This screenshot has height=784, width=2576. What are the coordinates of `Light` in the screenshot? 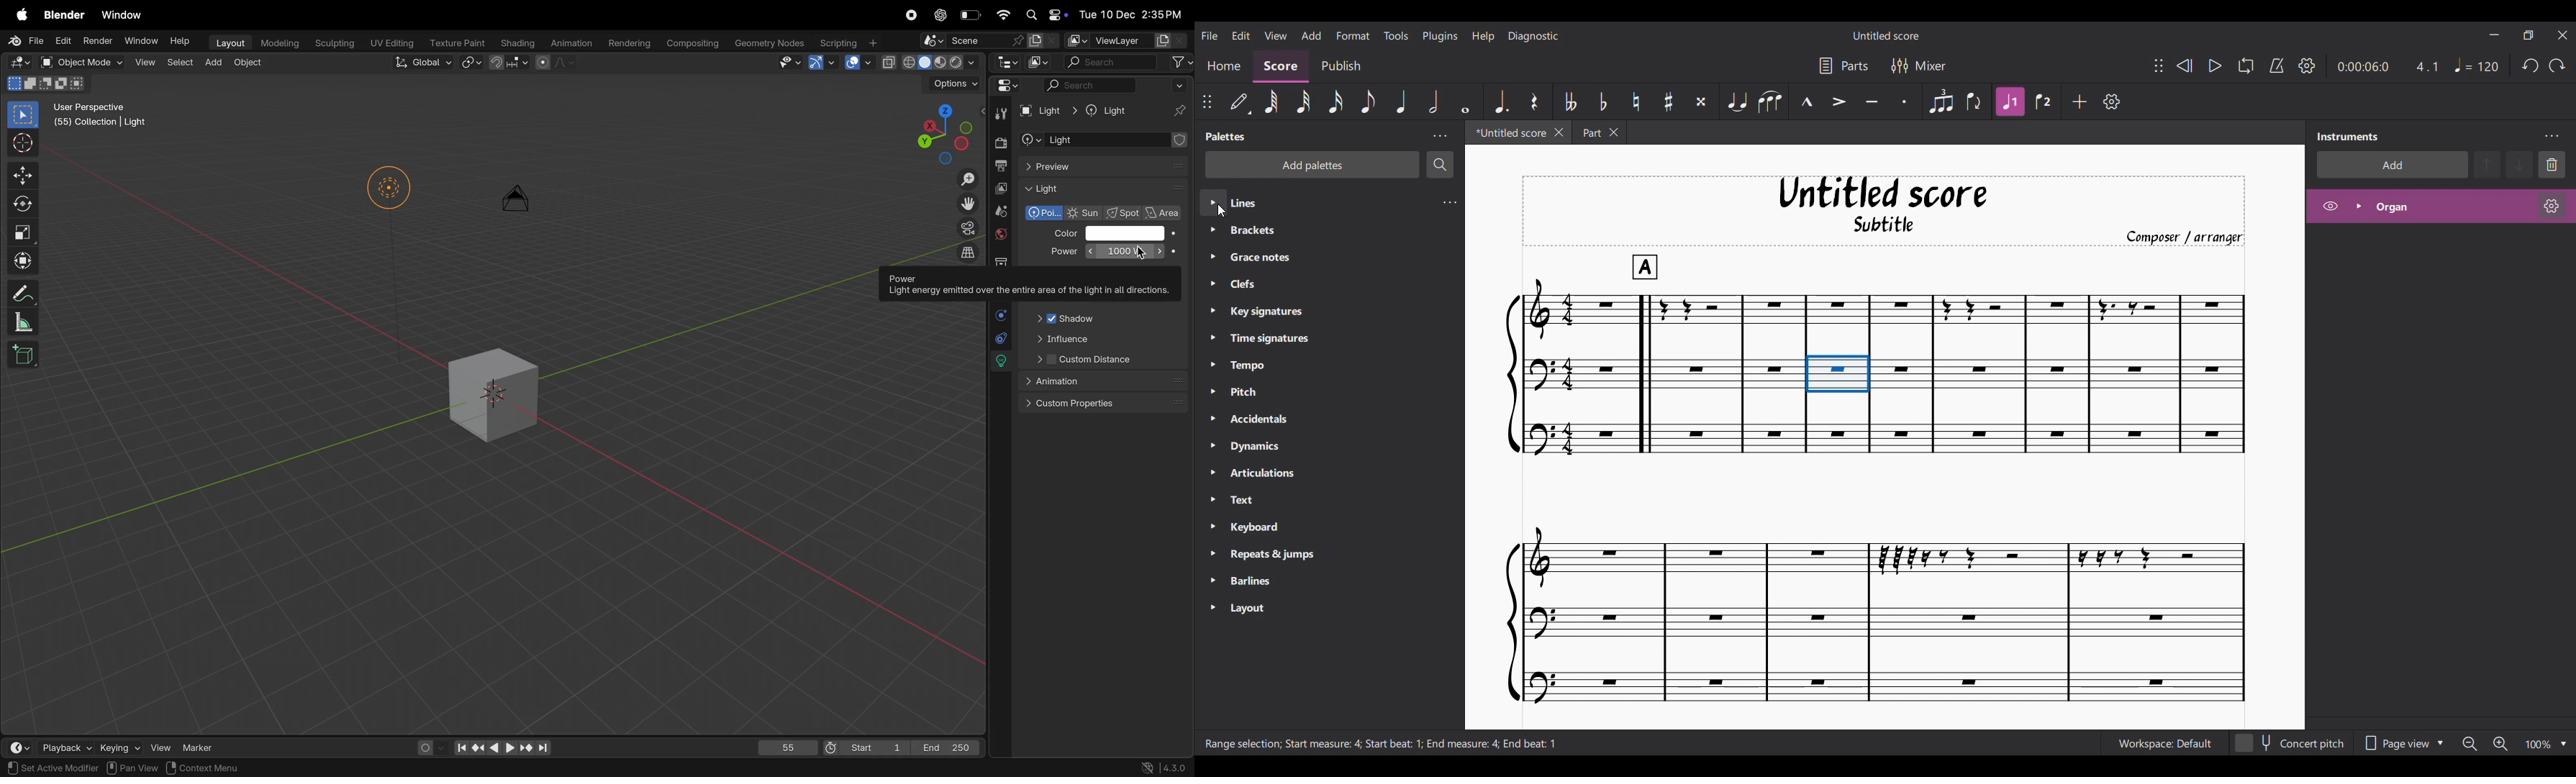 It's located at (1048, 111).